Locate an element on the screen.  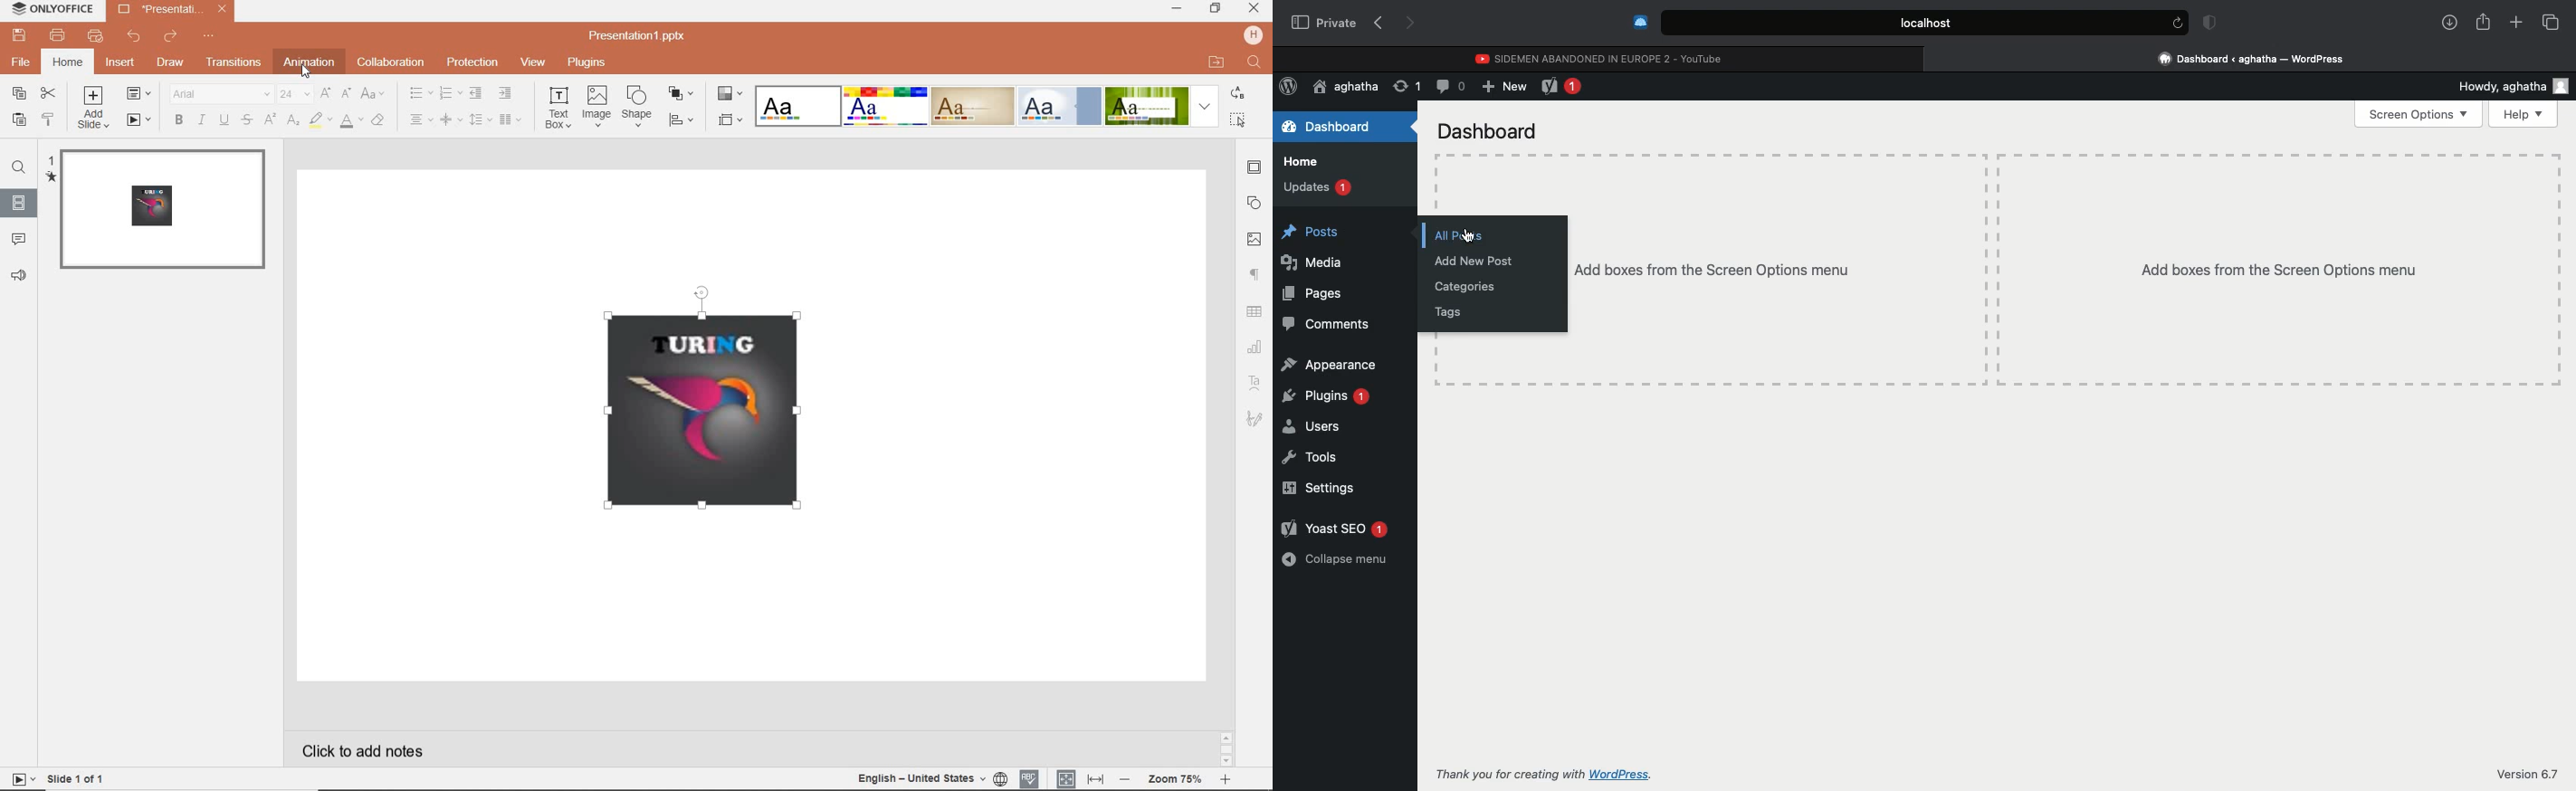
shape is located at coordinates (637, 105).